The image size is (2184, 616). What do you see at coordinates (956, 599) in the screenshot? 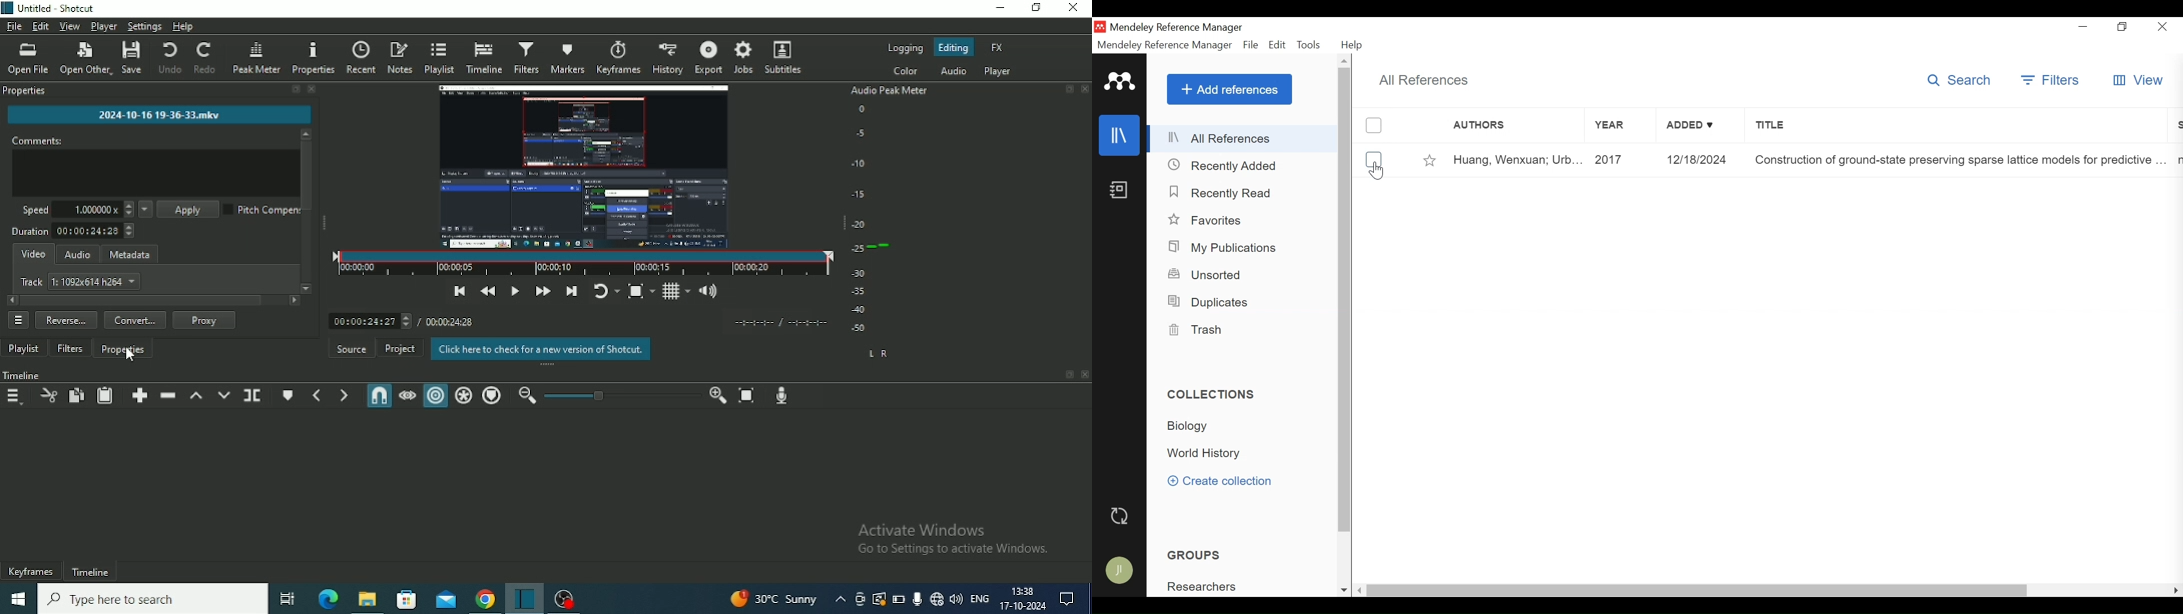
I see `Speakers` at bounding box center [956, 599].